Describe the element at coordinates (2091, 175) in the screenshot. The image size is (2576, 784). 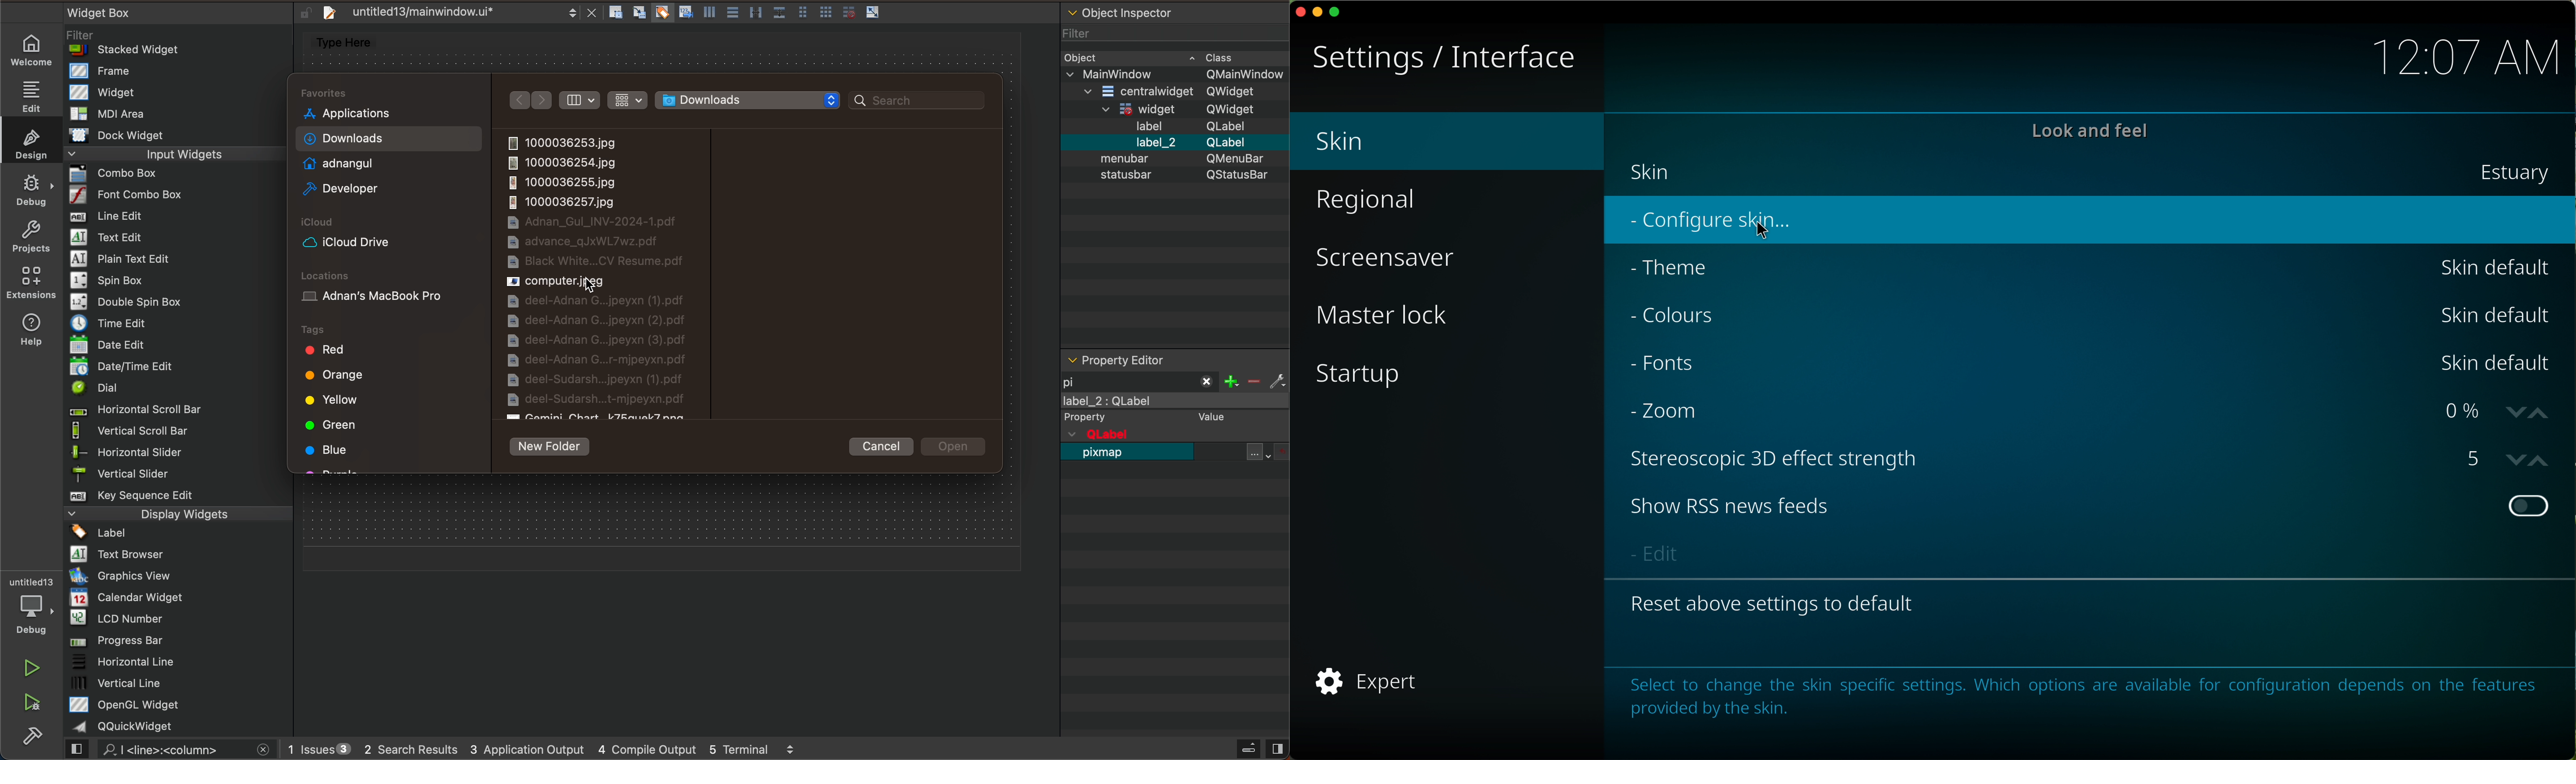
I see `skin` at that location.